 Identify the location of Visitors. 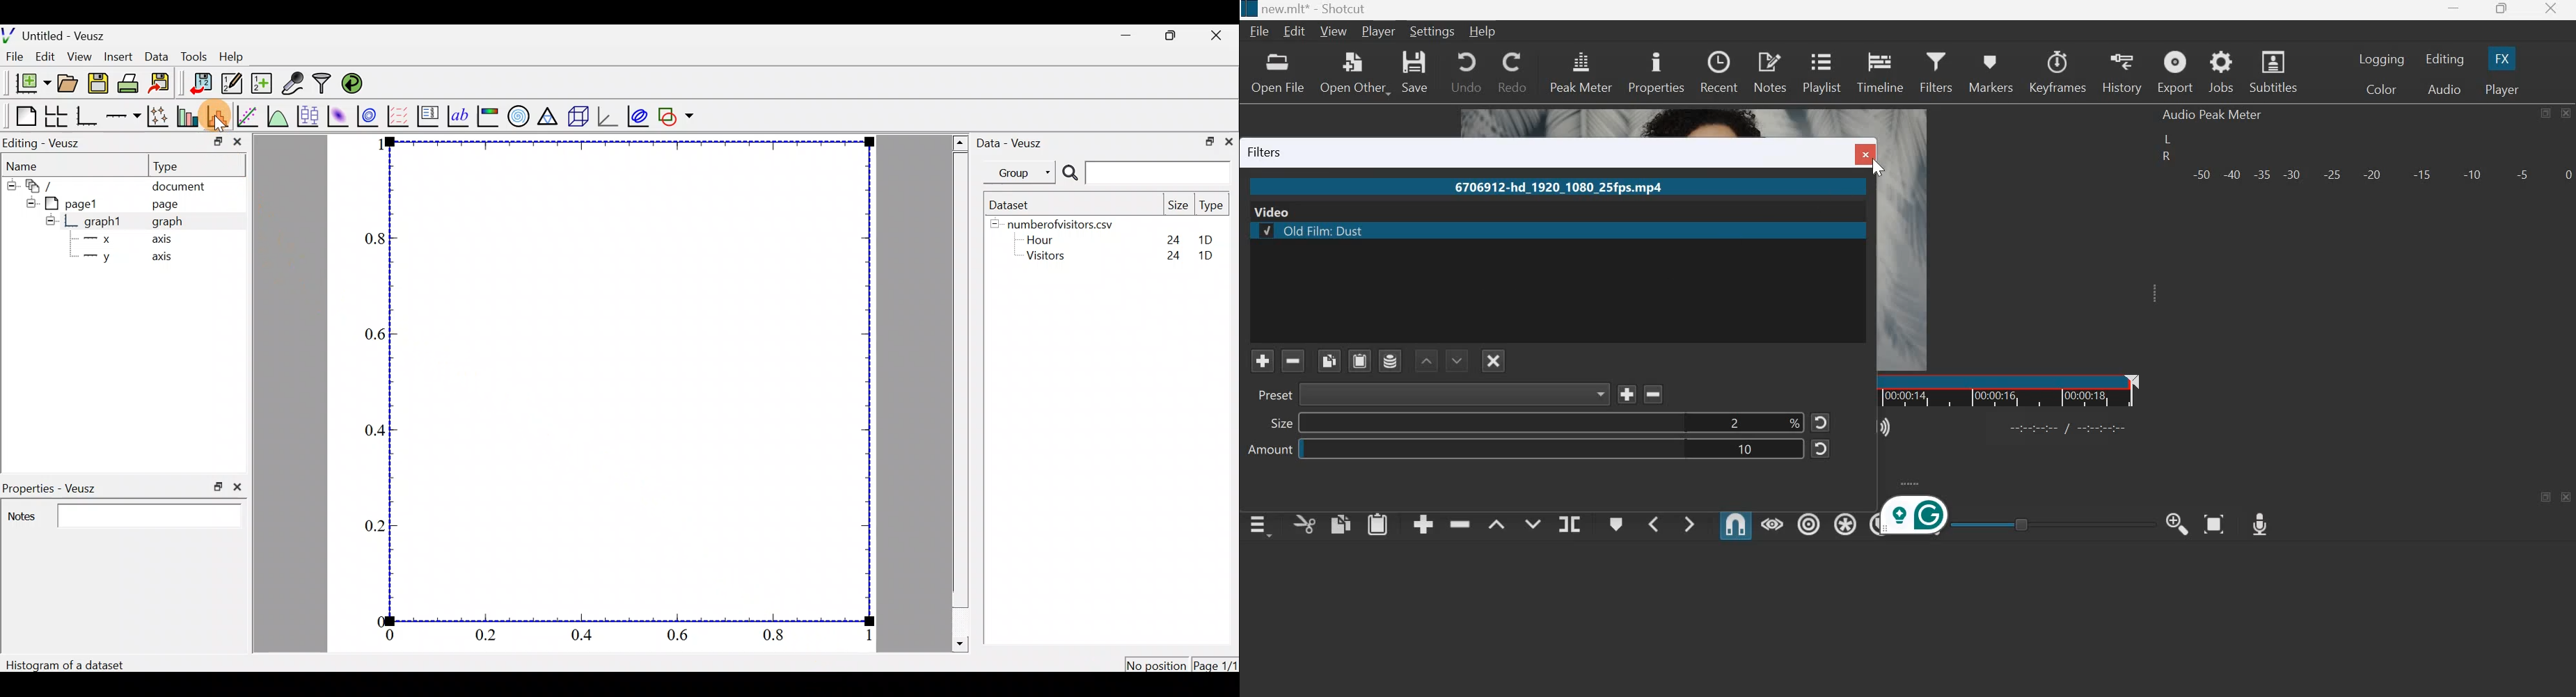
(1051, 258).